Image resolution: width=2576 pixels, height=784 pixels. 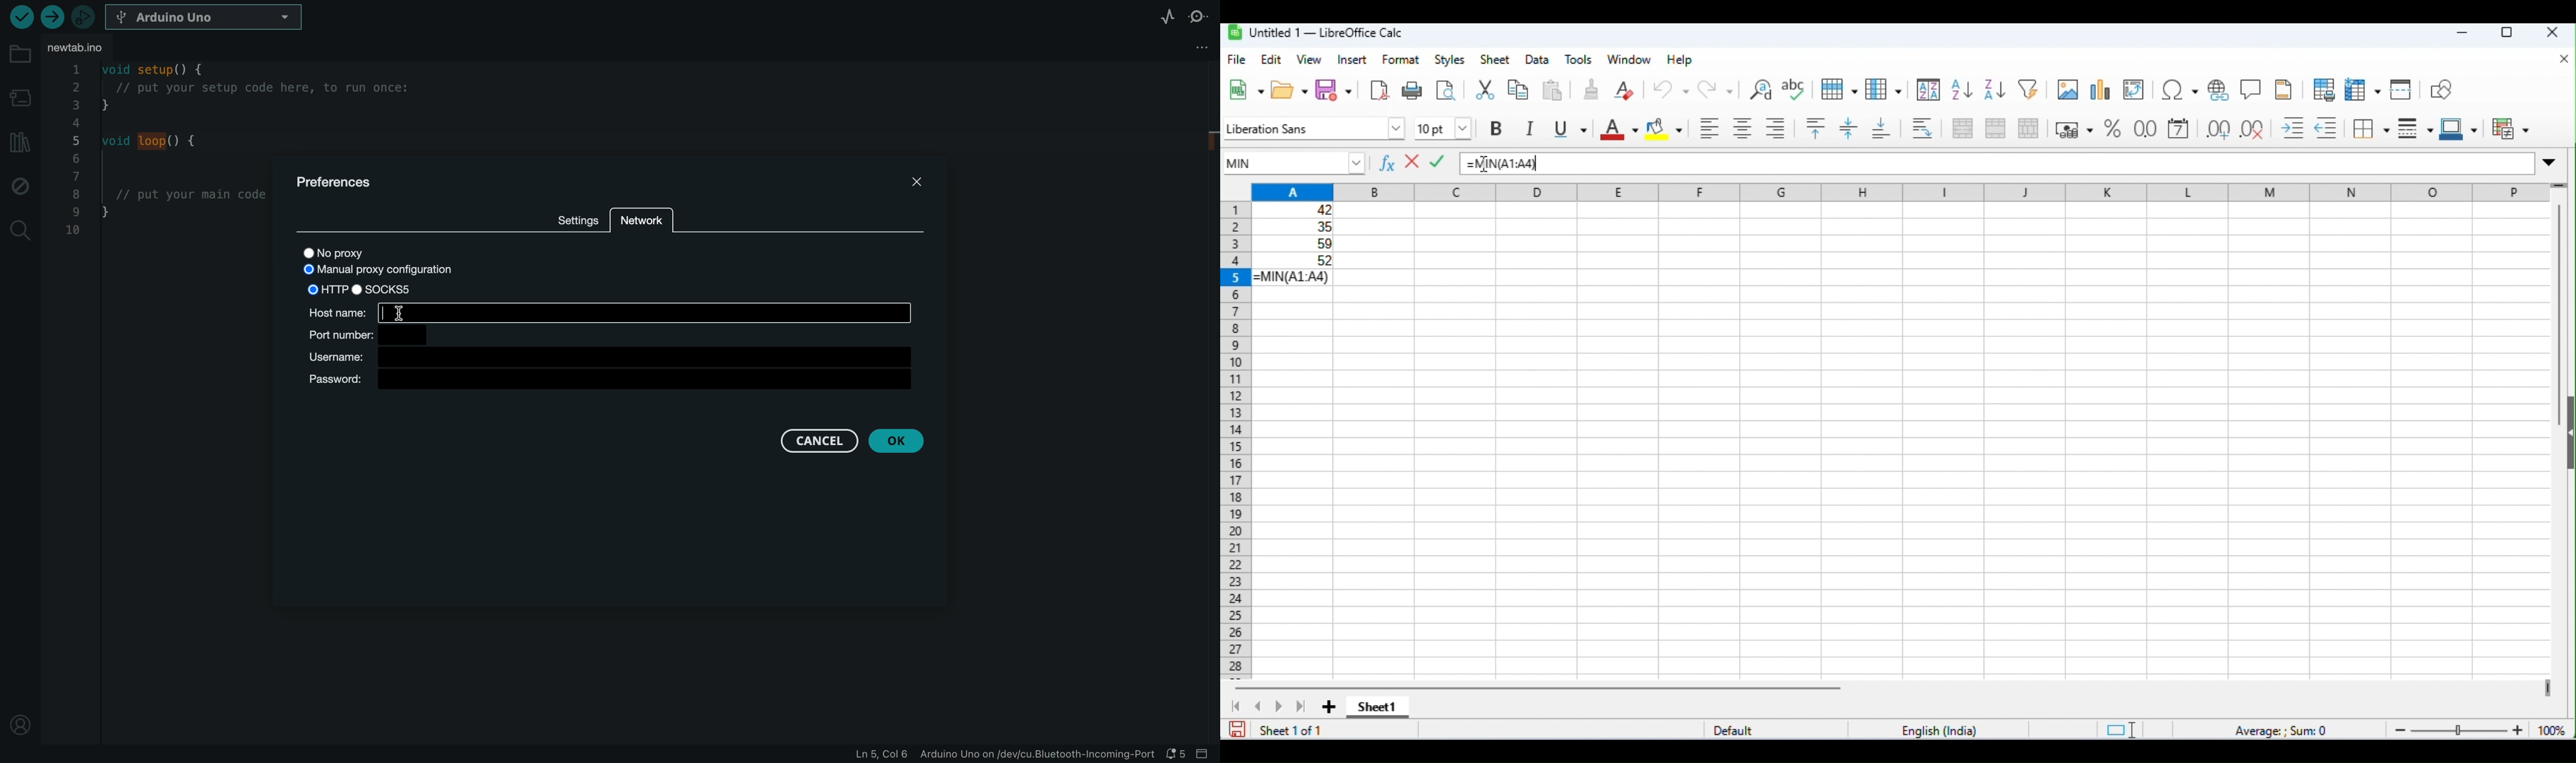 I want to click on sheet 1 of 1, so click(x=1294, y=730).